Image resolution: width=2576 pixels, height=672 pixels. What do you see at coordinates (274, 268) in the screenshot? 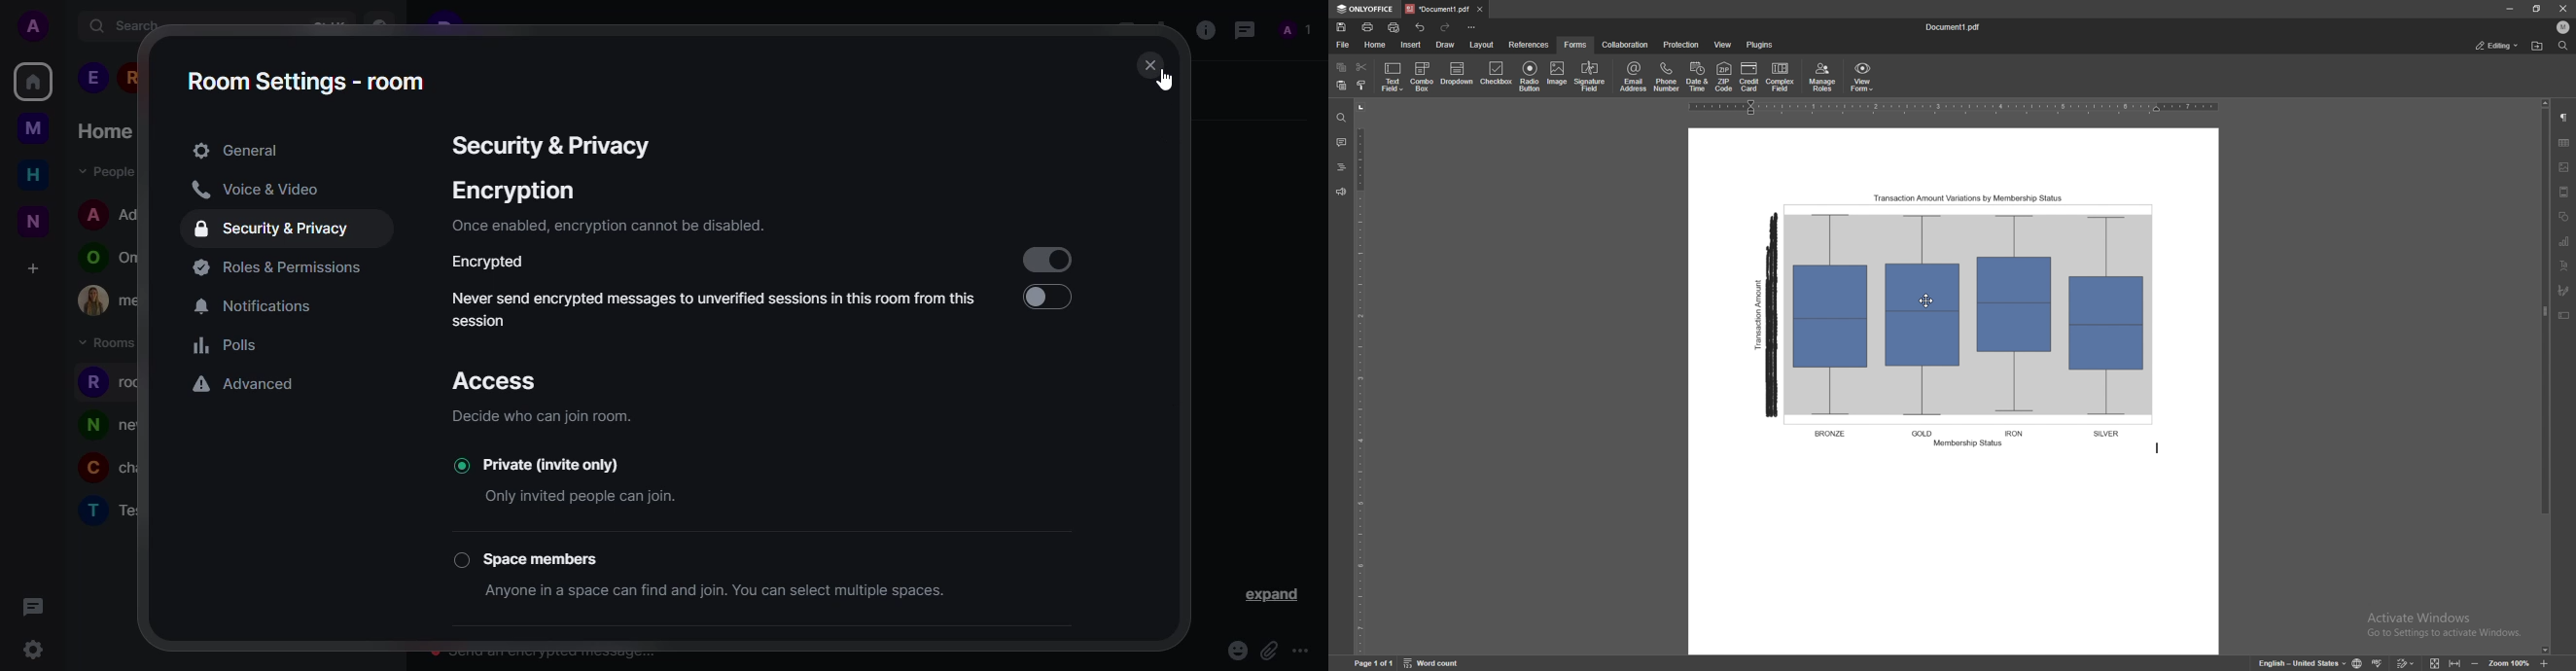
I see `Roles & Permissions` at bounding box center [274, 268].